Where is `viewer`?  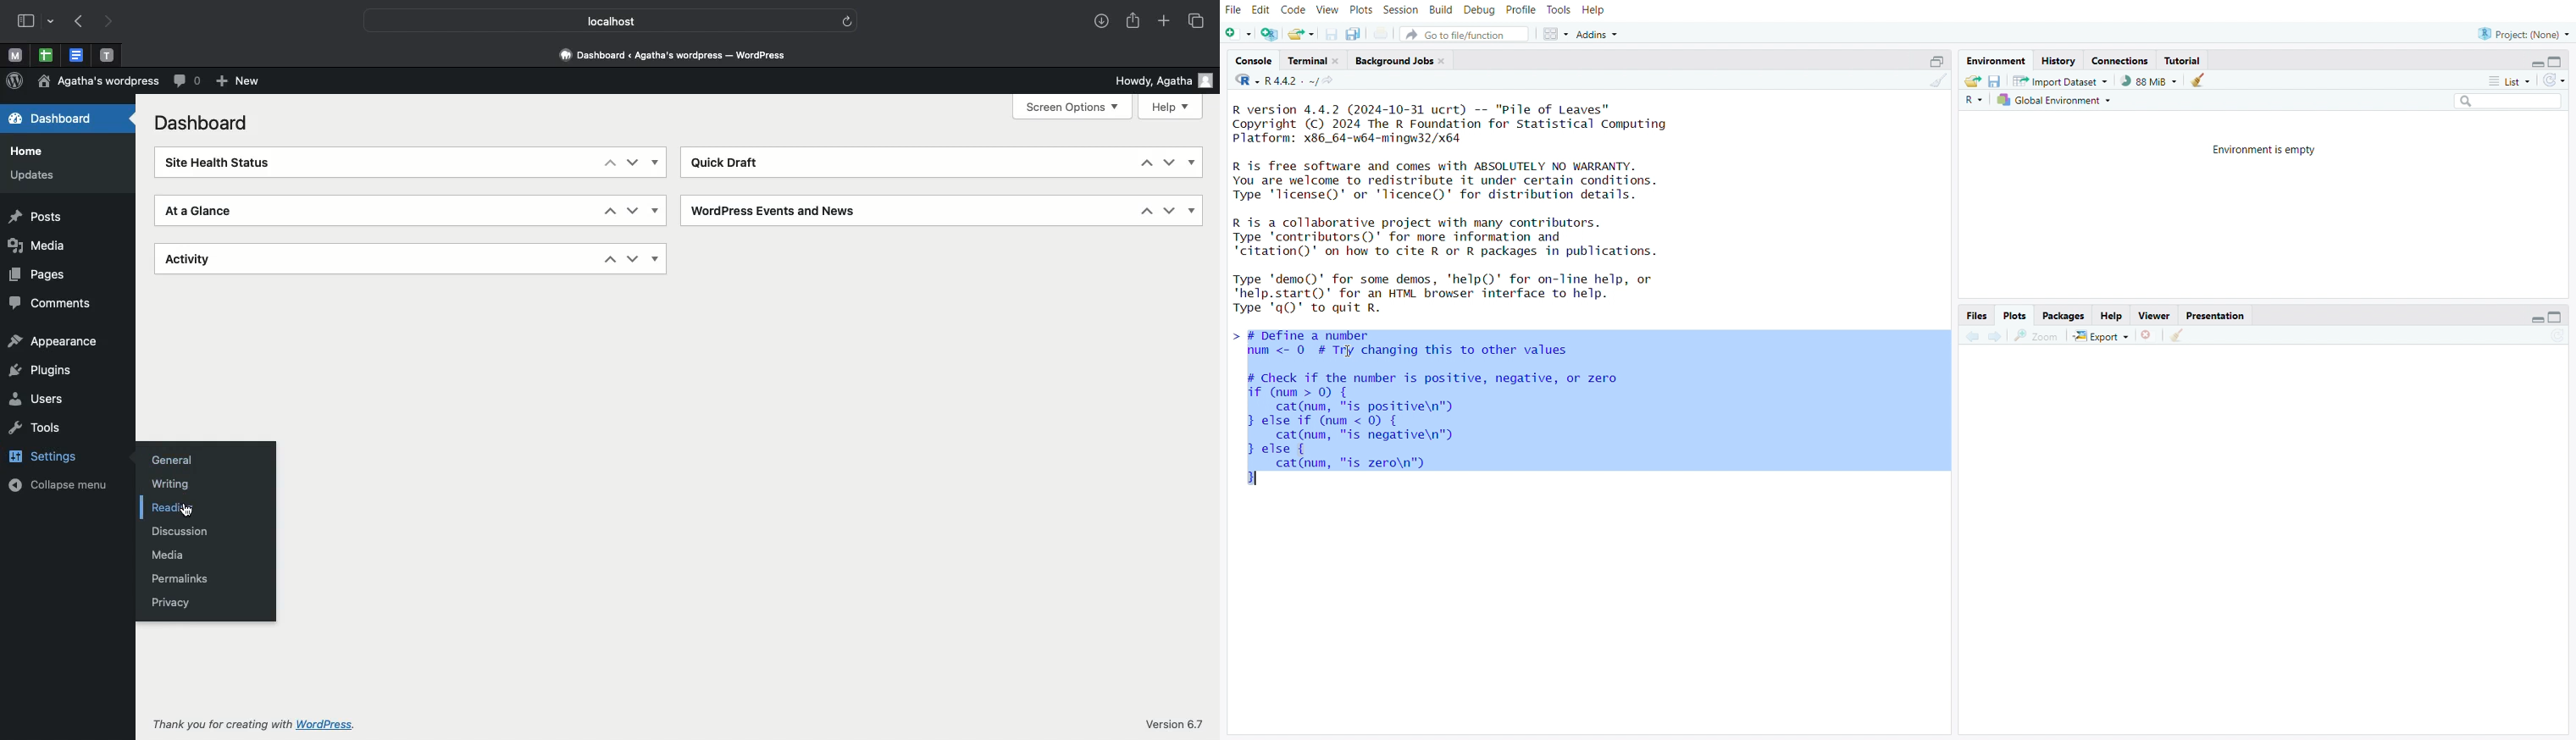 viewer is located at coordinates (2156, 316).